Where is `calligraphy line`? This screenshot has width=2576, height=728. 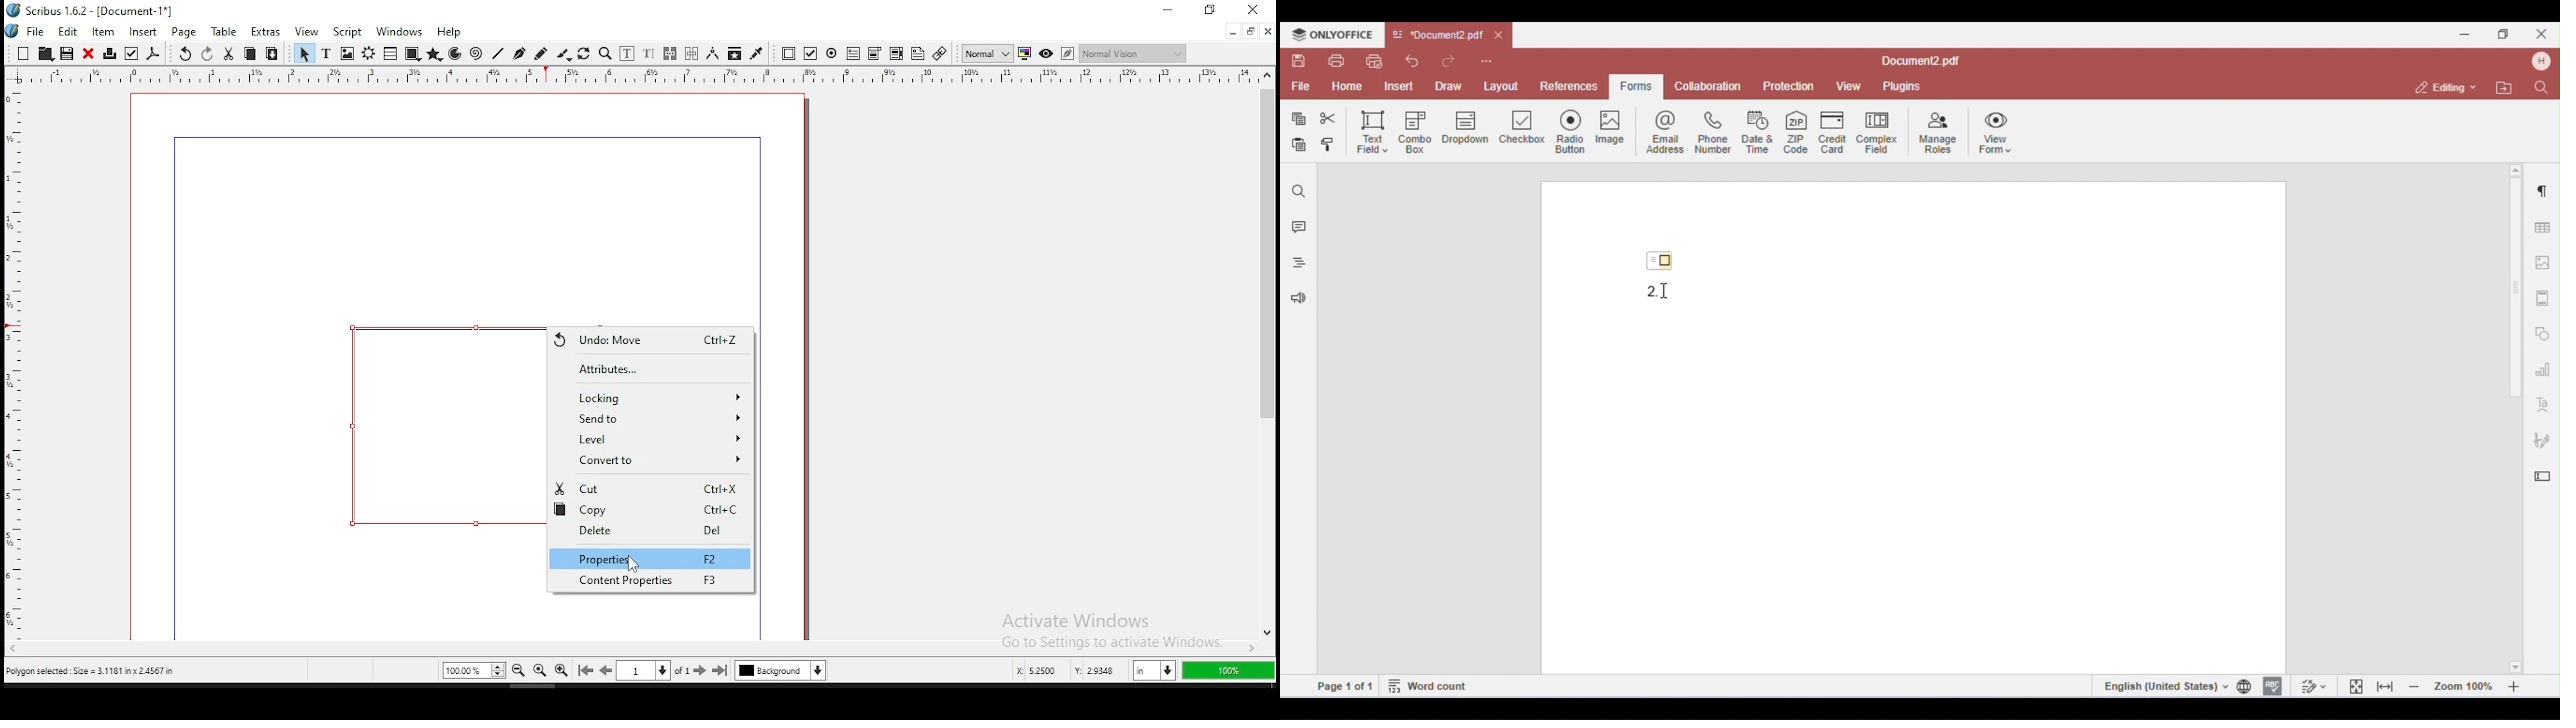
calligraphy line is located at coordinates (564, 54).